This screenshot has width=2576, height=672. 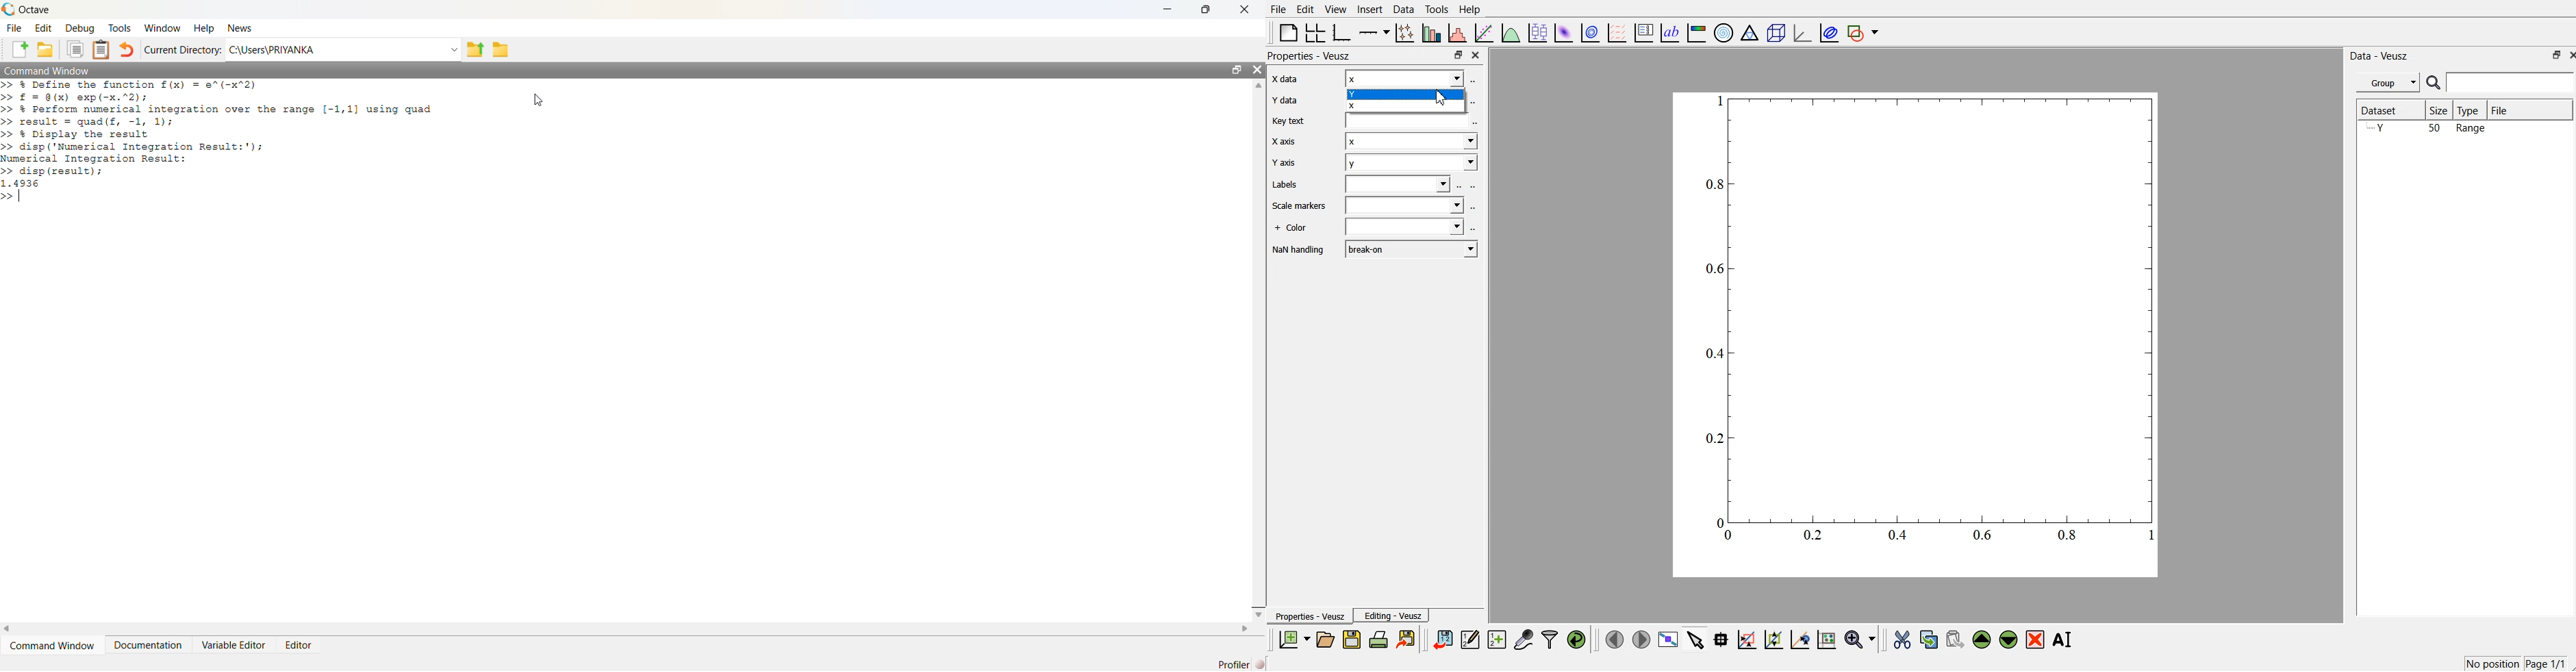 I want to click on Command Window, so click(x=46, y=71).